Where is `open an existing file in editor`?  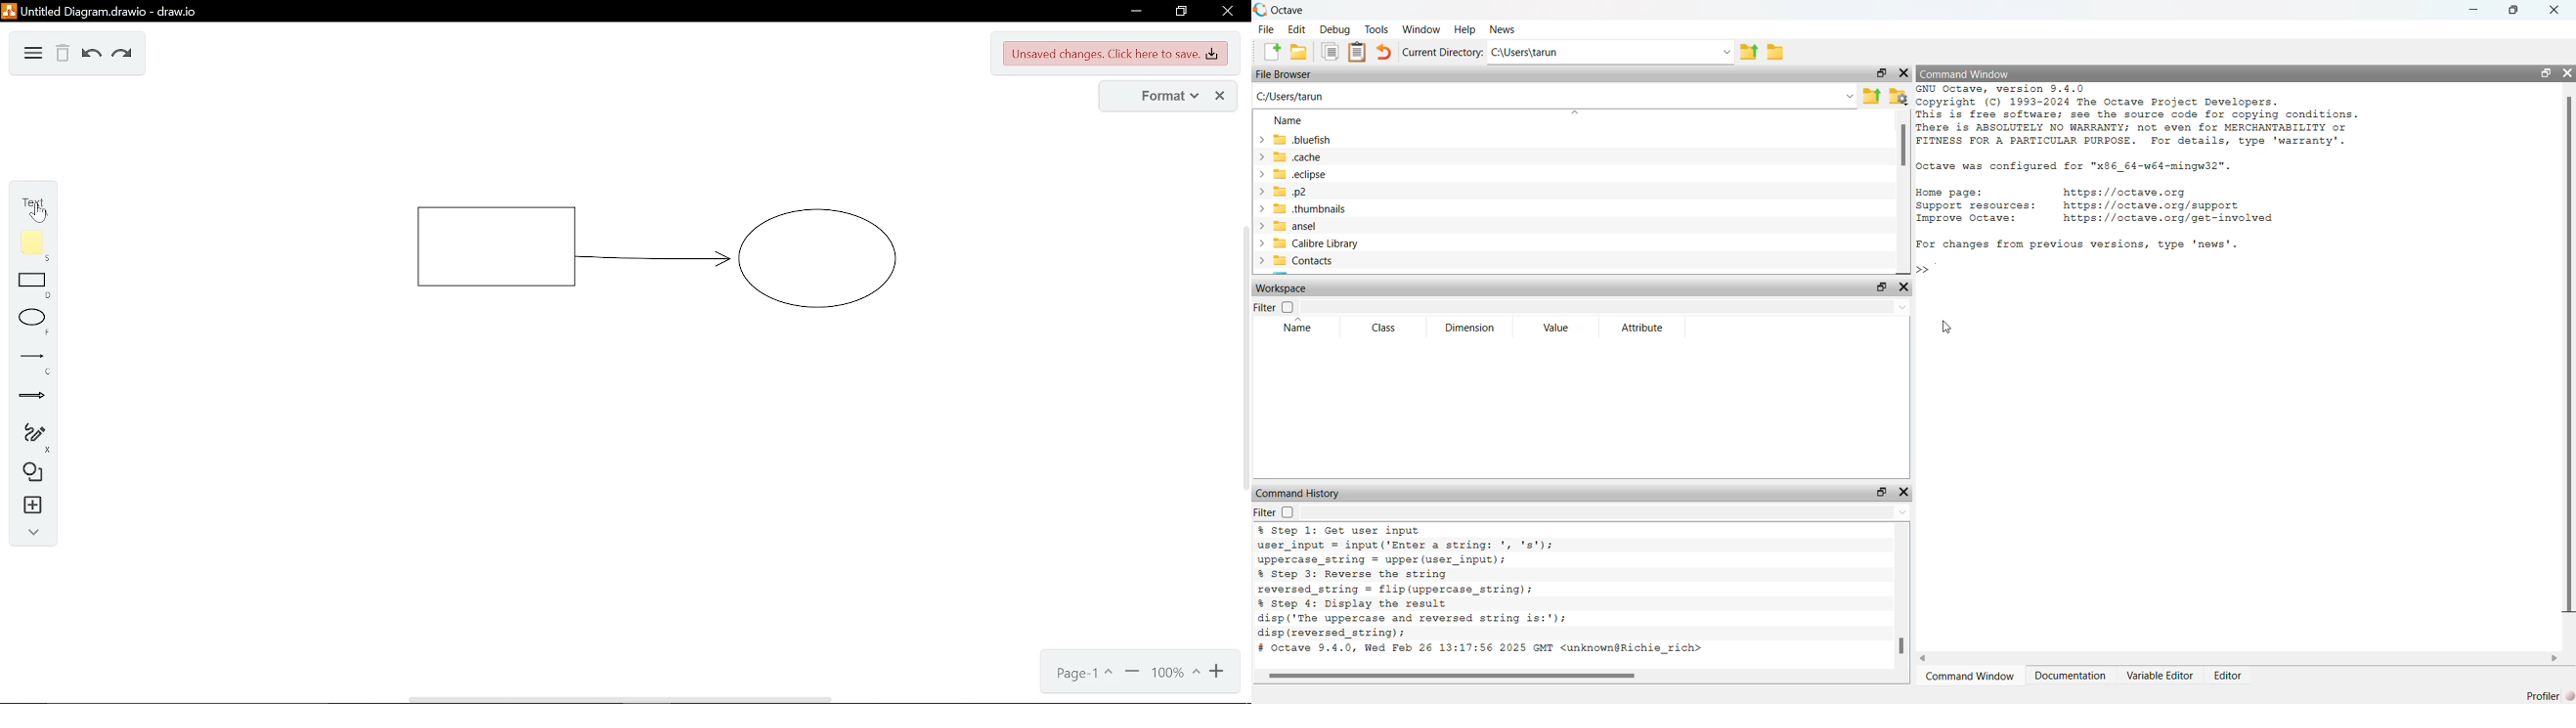 open an existing file in editor is located at coordinates (1300, 54).